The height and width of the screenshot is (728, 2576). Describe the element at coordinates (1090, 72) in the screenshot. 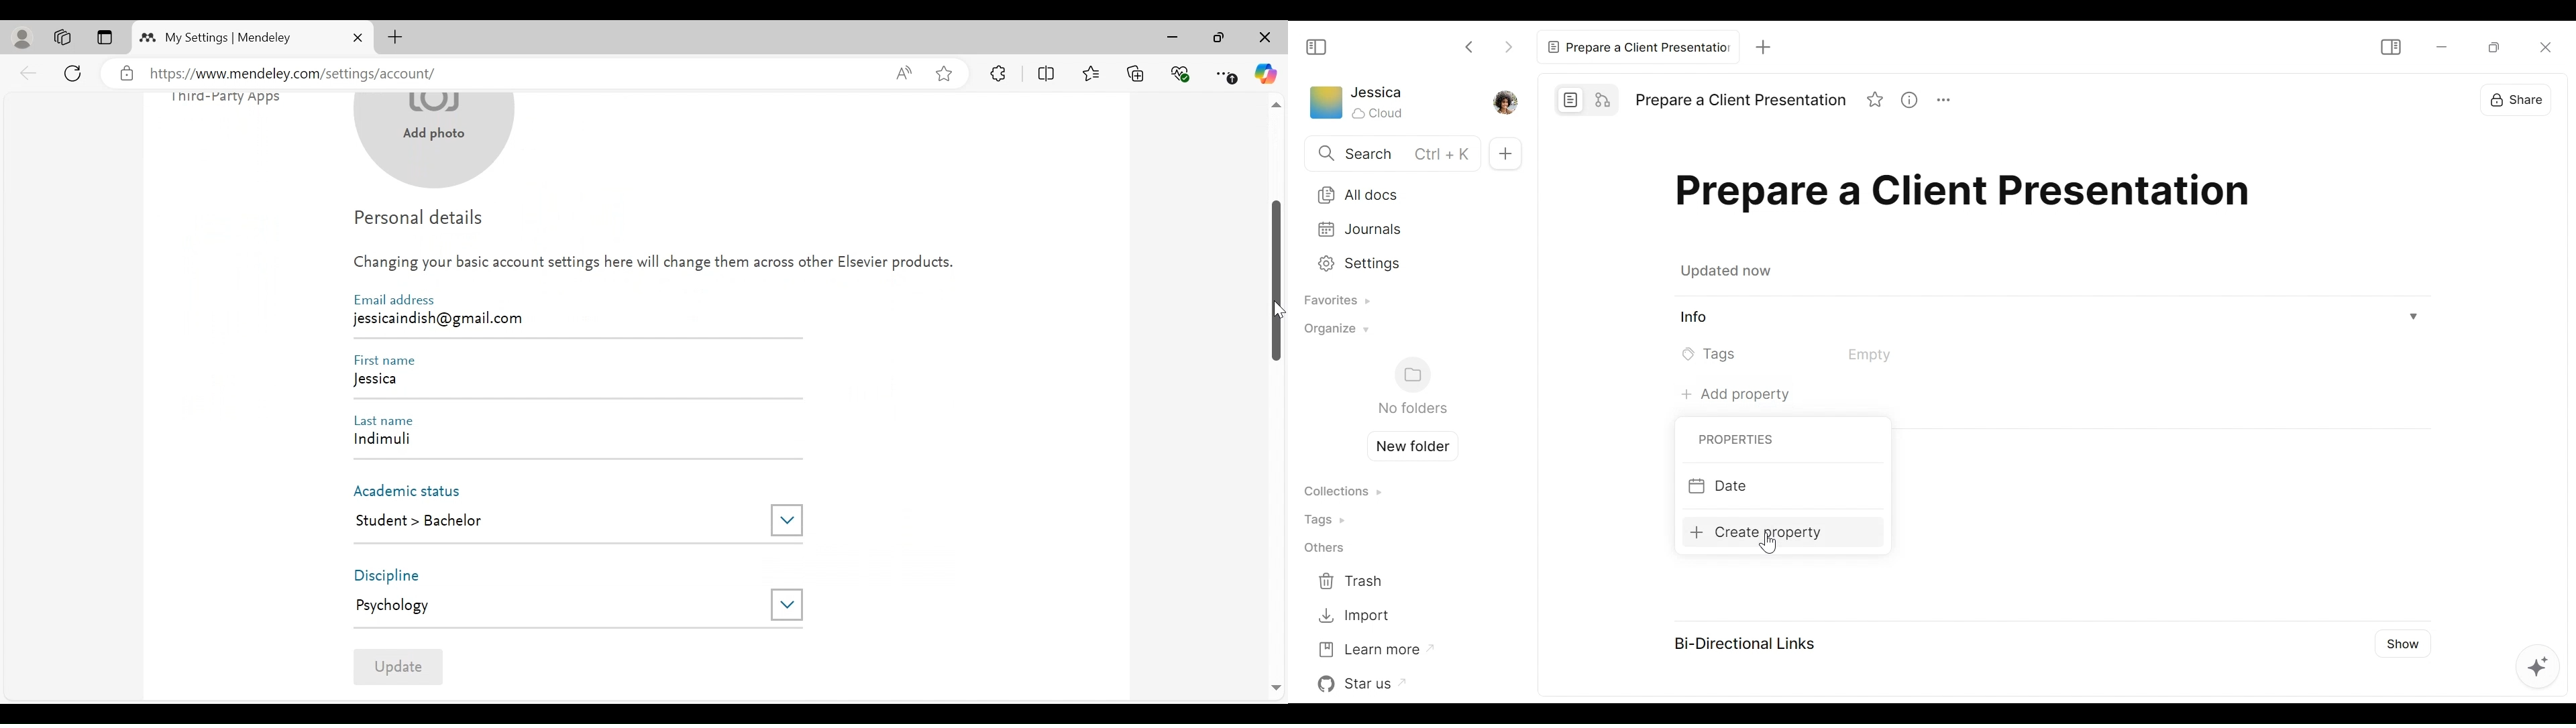

I see `Favorites` at that location.